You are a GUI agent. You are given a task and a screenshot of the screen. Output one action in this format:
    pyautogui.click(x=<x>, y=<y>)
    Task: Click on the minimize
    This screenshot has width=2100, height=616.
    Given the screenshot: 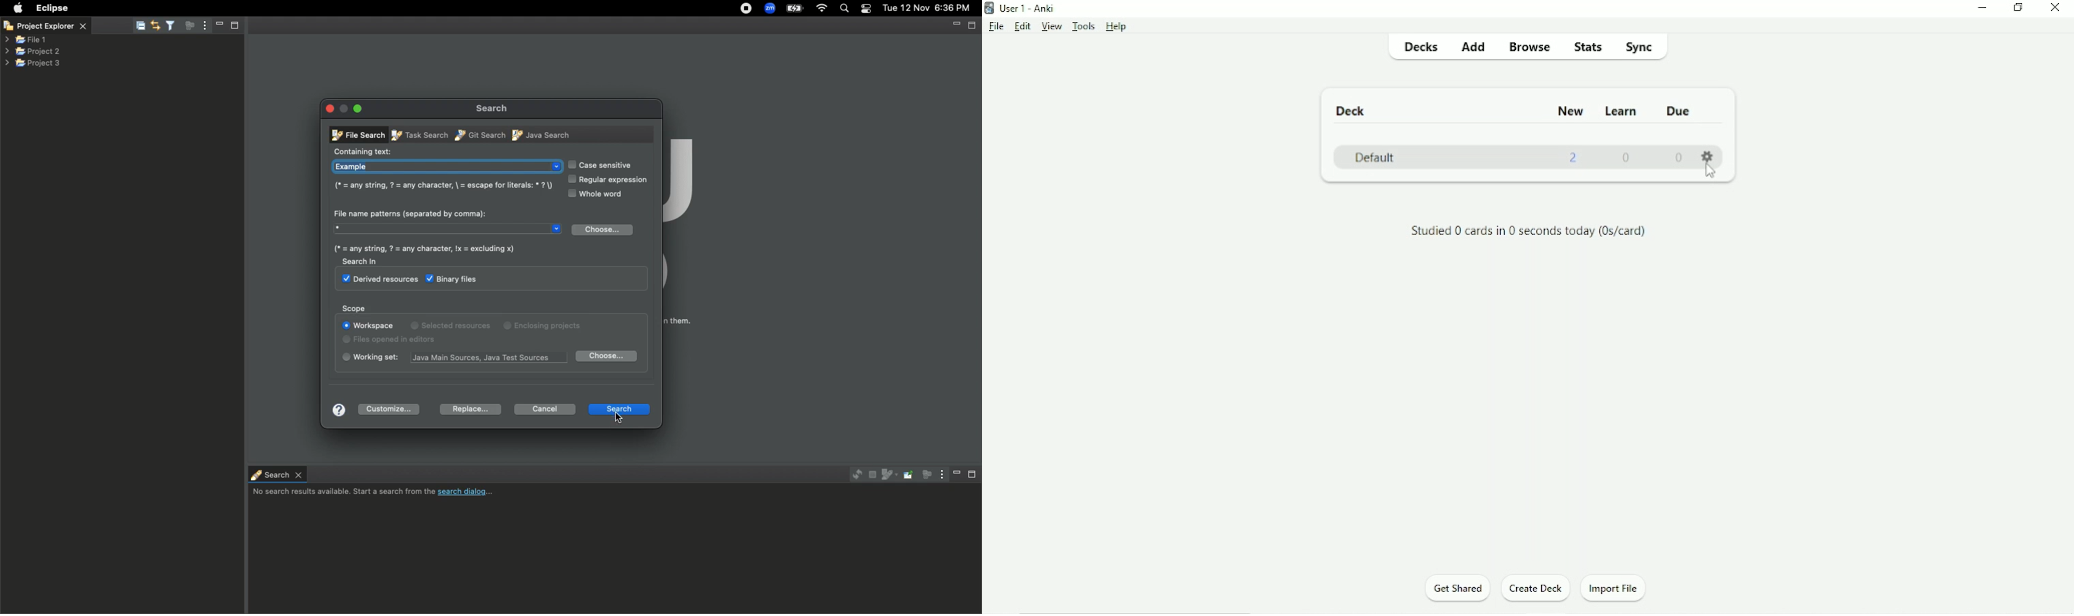 What is the action you would take?
    pyautogui.click(x=956, y=26)
    